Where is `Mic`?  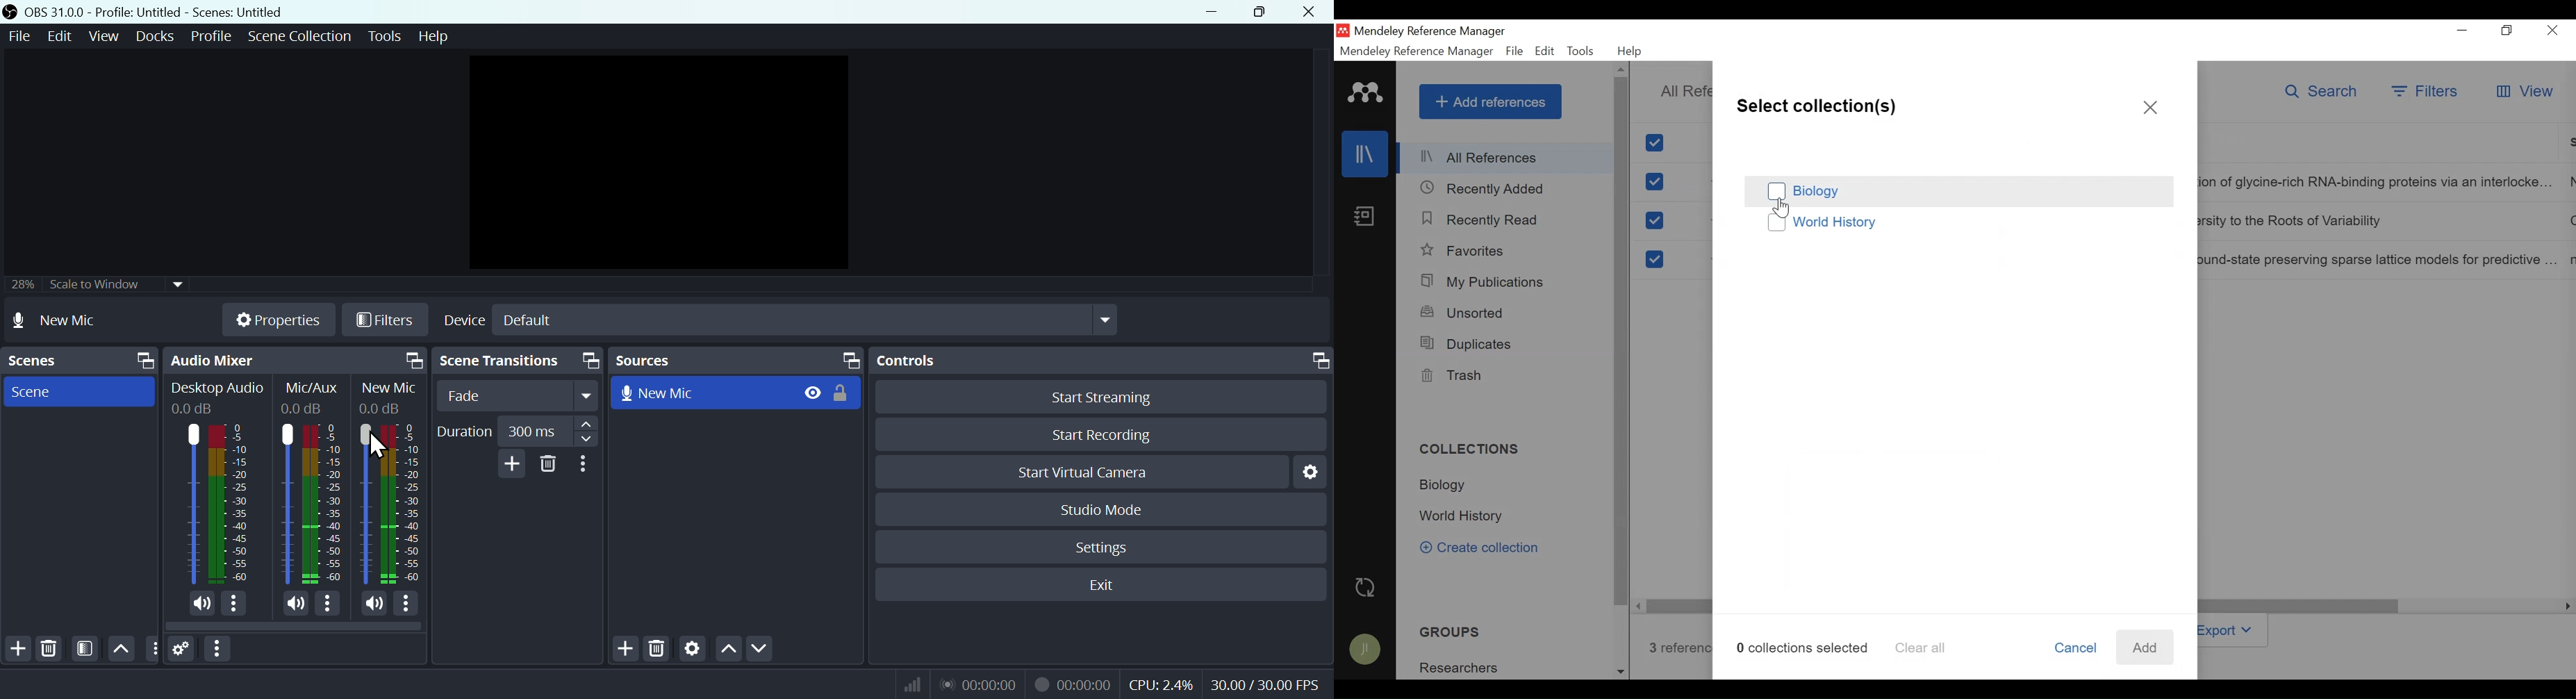
Mic is located at coordinates (364, 504).